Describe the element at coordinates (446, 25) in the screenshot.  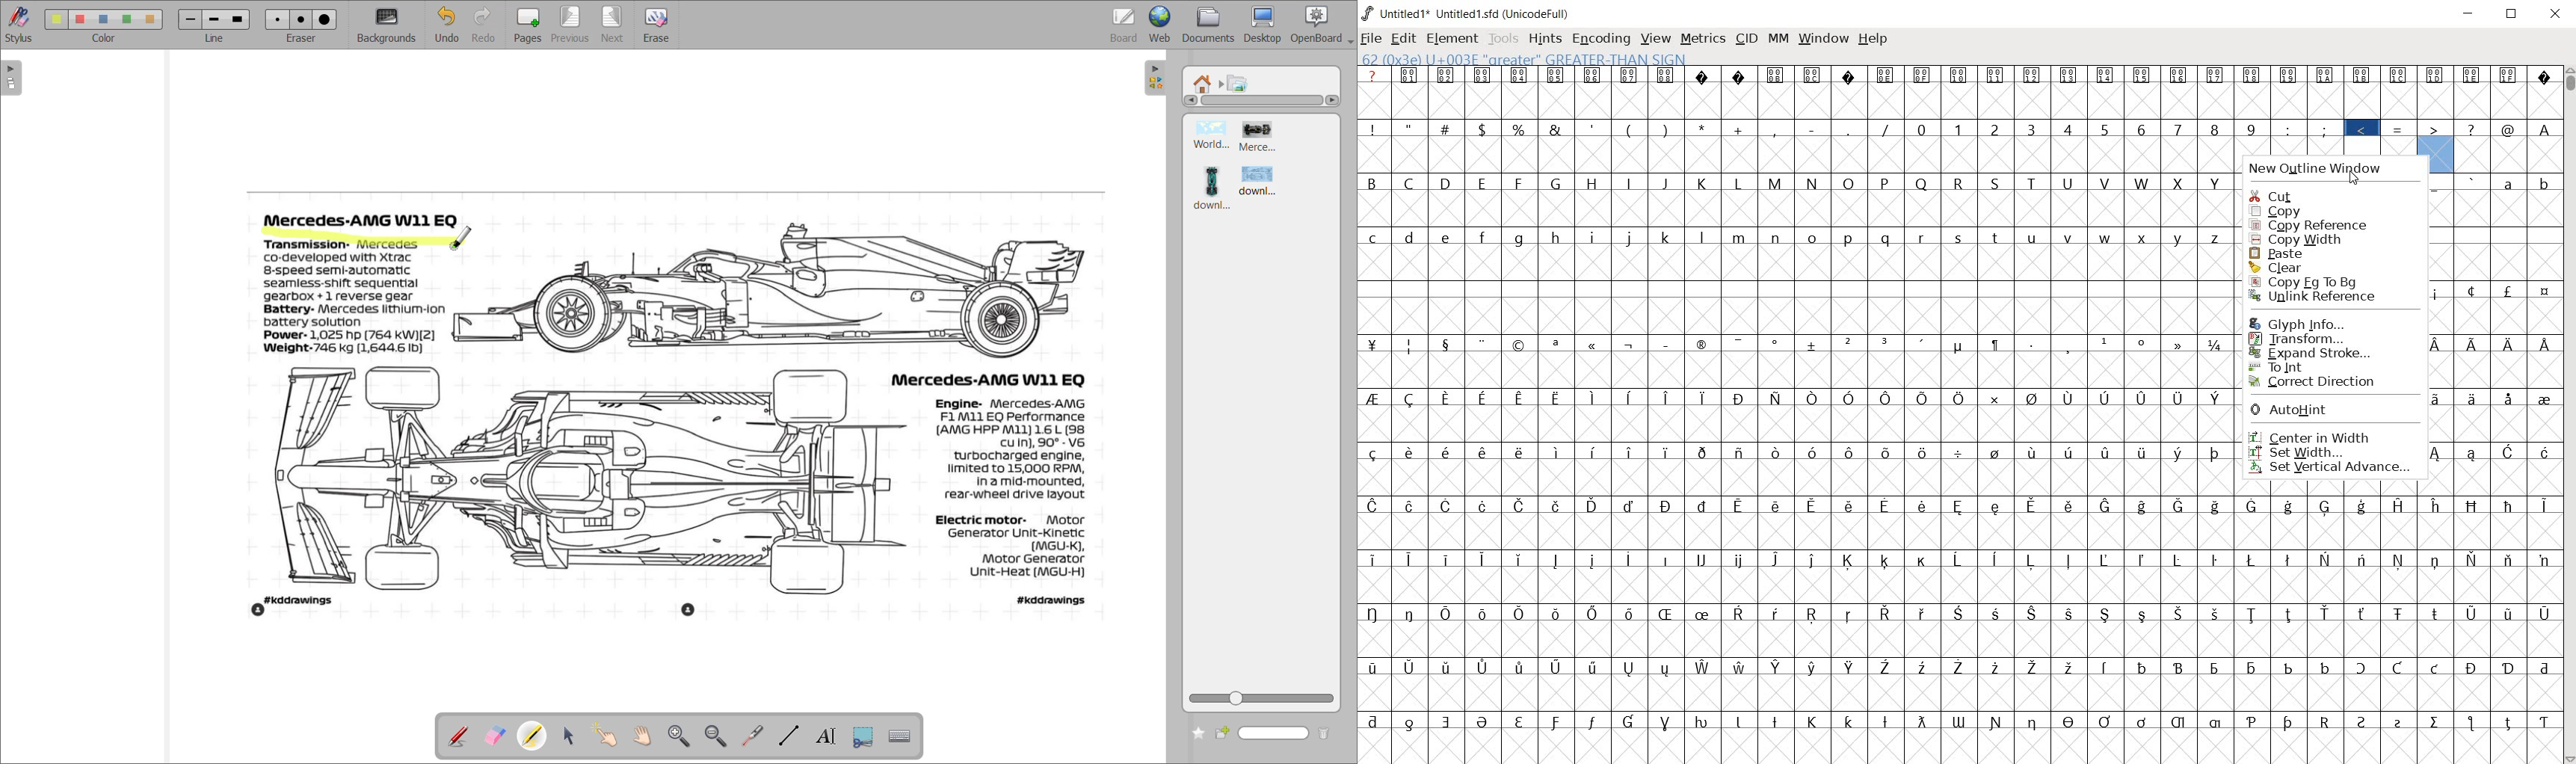
I see `undo` at that location.